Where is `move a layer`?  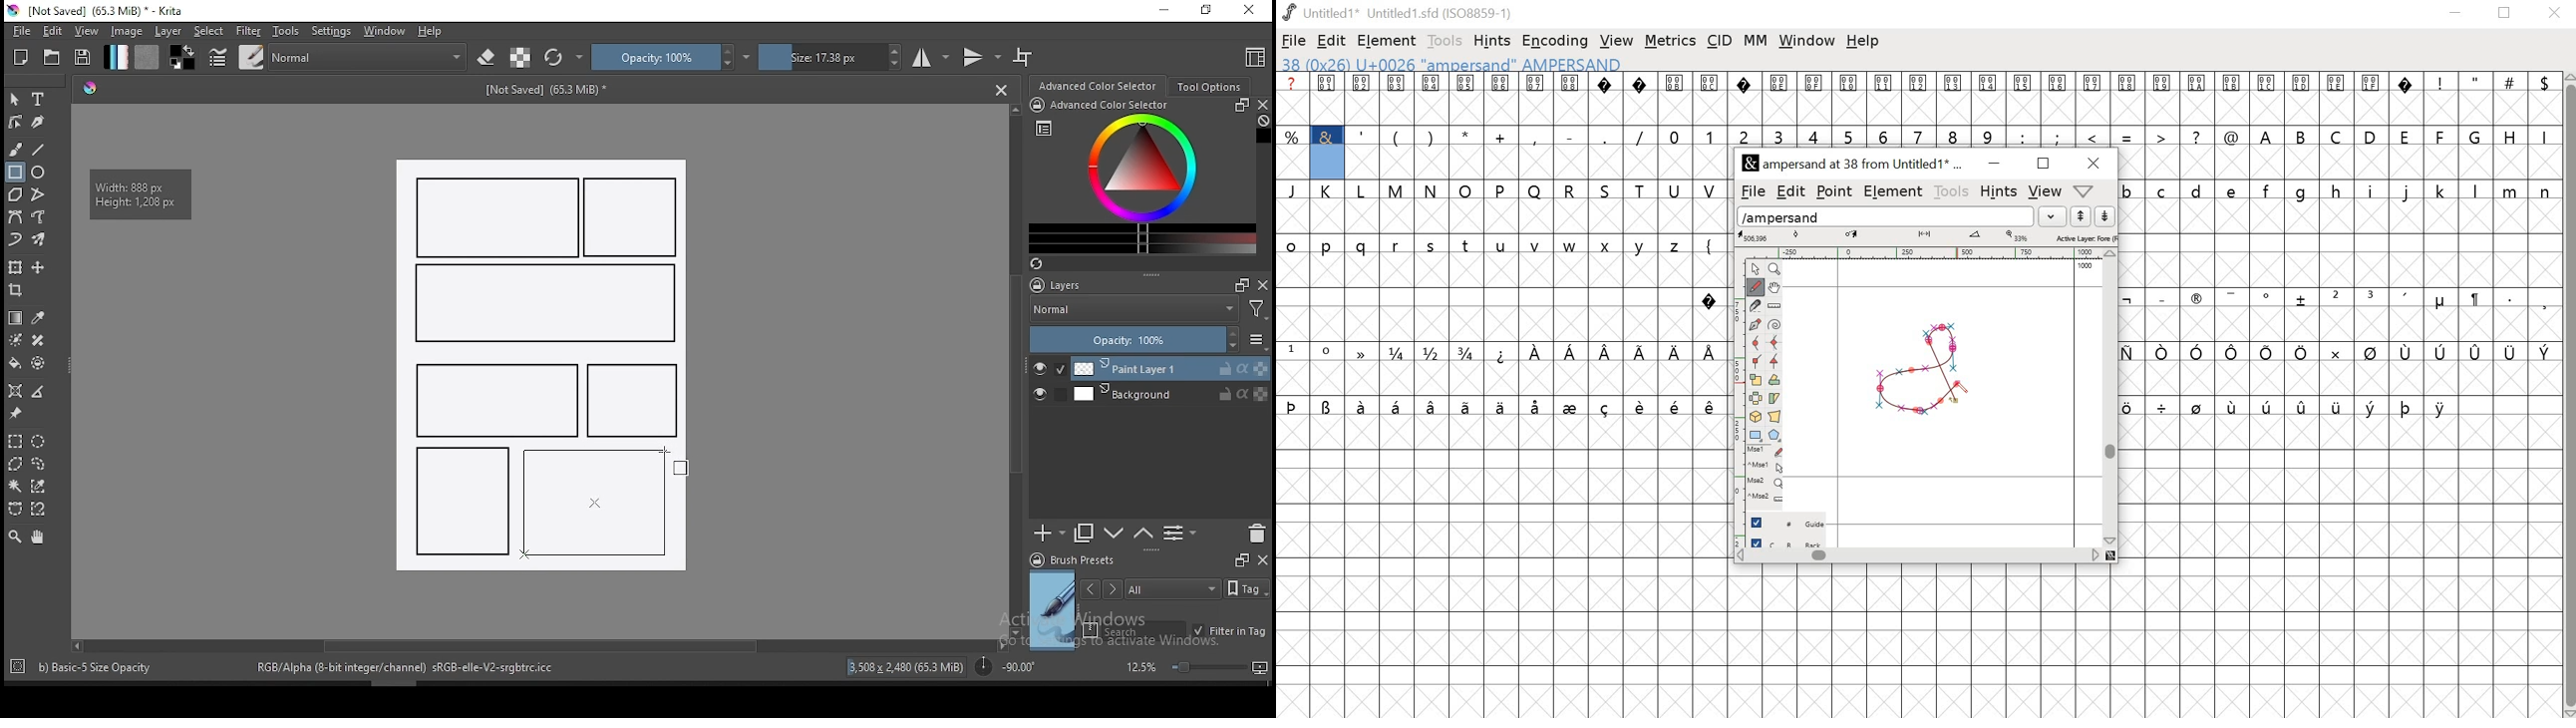
move a layer is located at coordinates (38, 268).